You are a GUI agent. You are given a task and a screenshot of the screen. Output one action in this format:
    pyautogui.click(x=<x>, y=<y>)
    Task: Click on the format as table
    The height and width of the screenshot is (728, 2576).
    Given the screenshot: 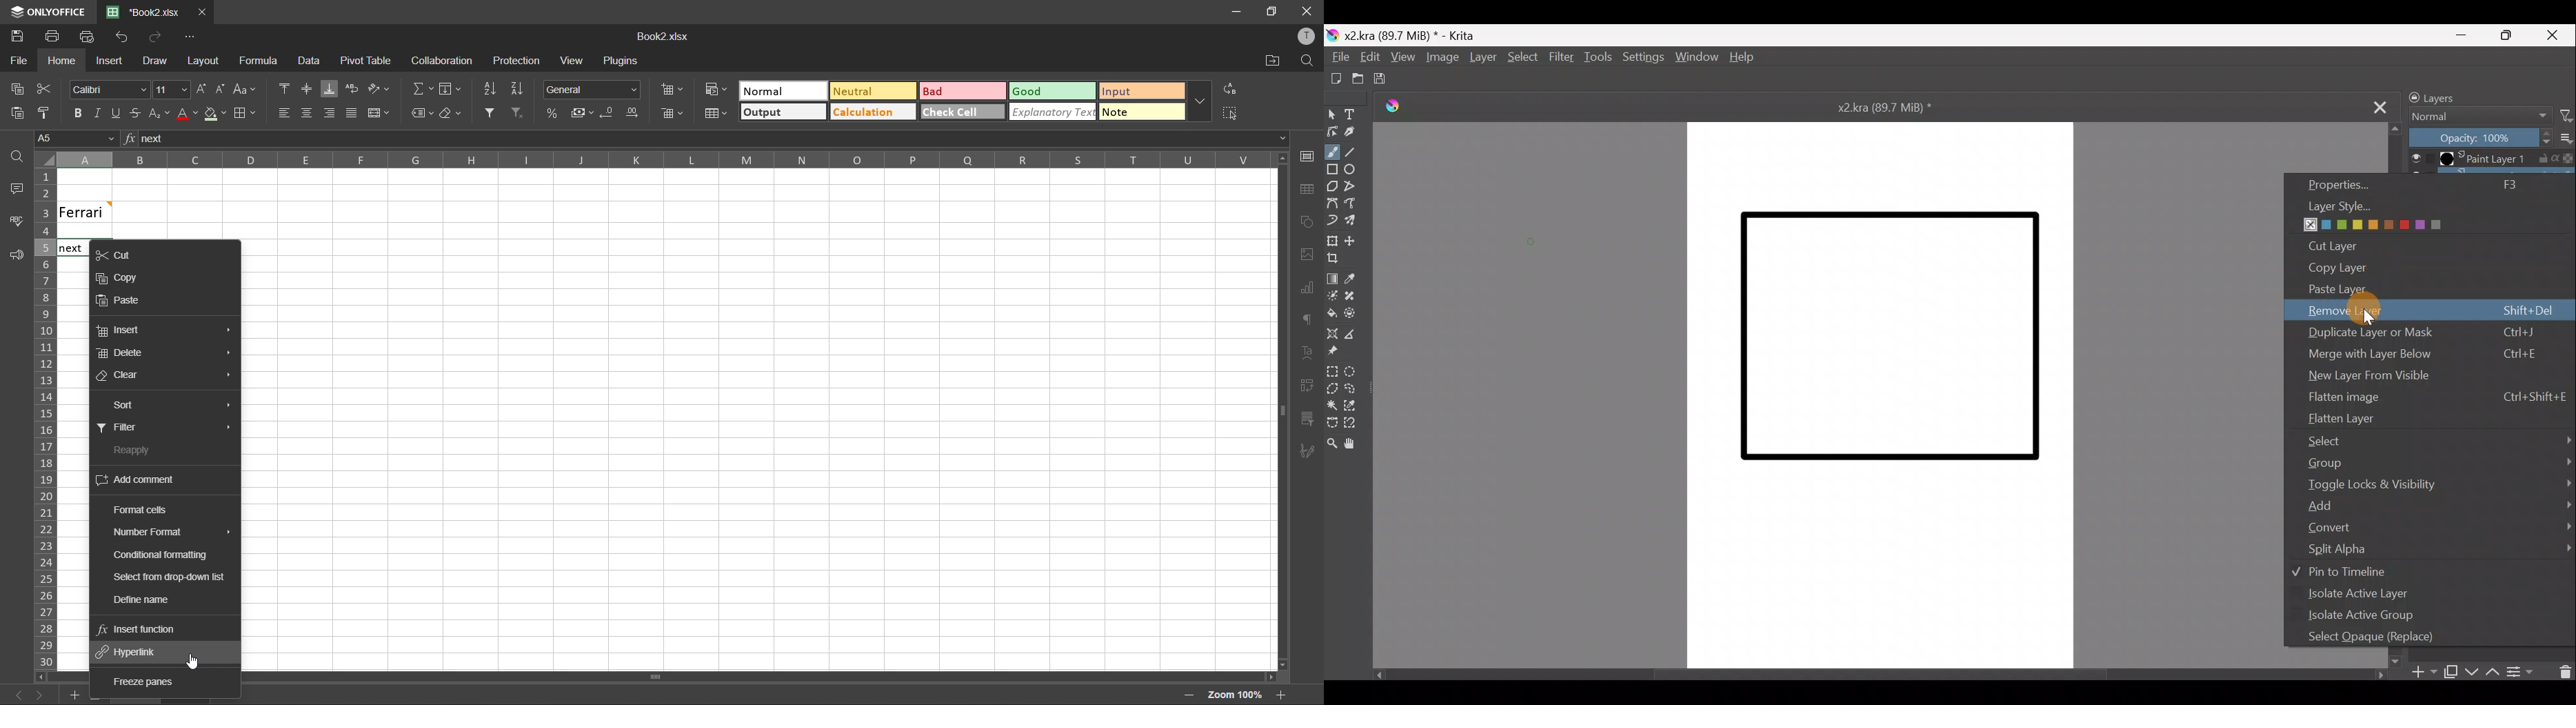 What is the action you would take?
    pyautogui.click(x=714, y=114)
    